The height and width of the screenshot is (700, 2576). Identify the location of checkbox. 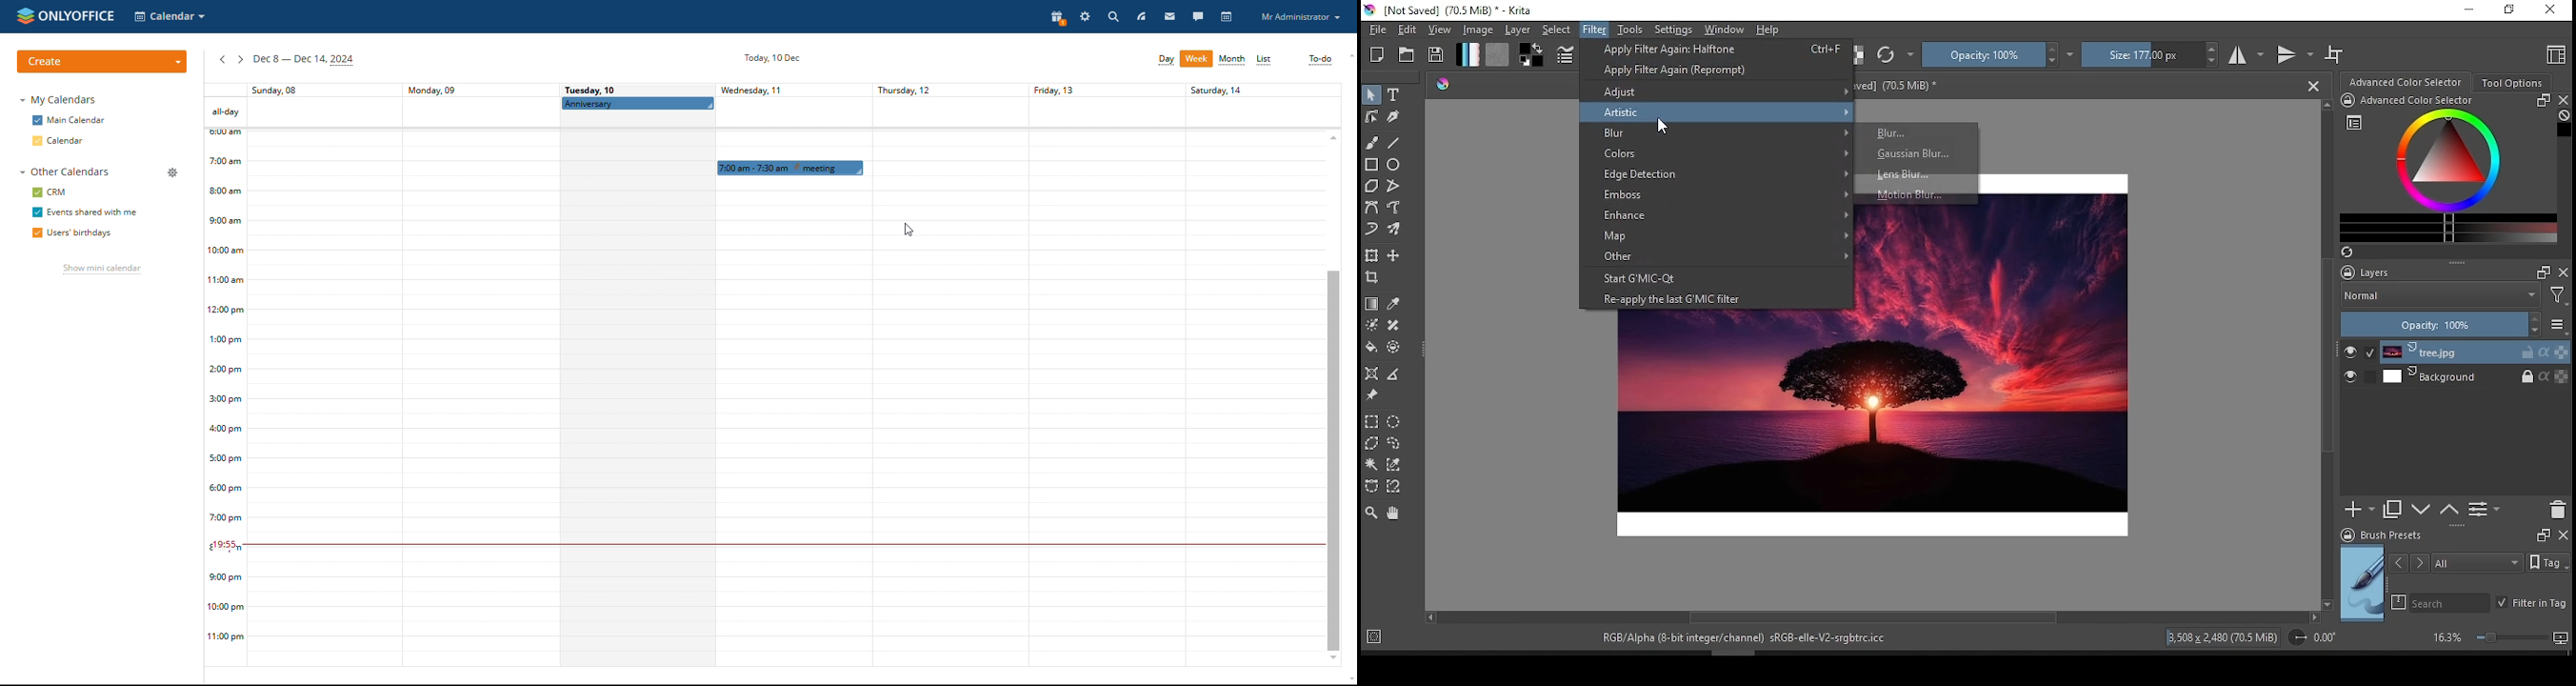
(36, 212).